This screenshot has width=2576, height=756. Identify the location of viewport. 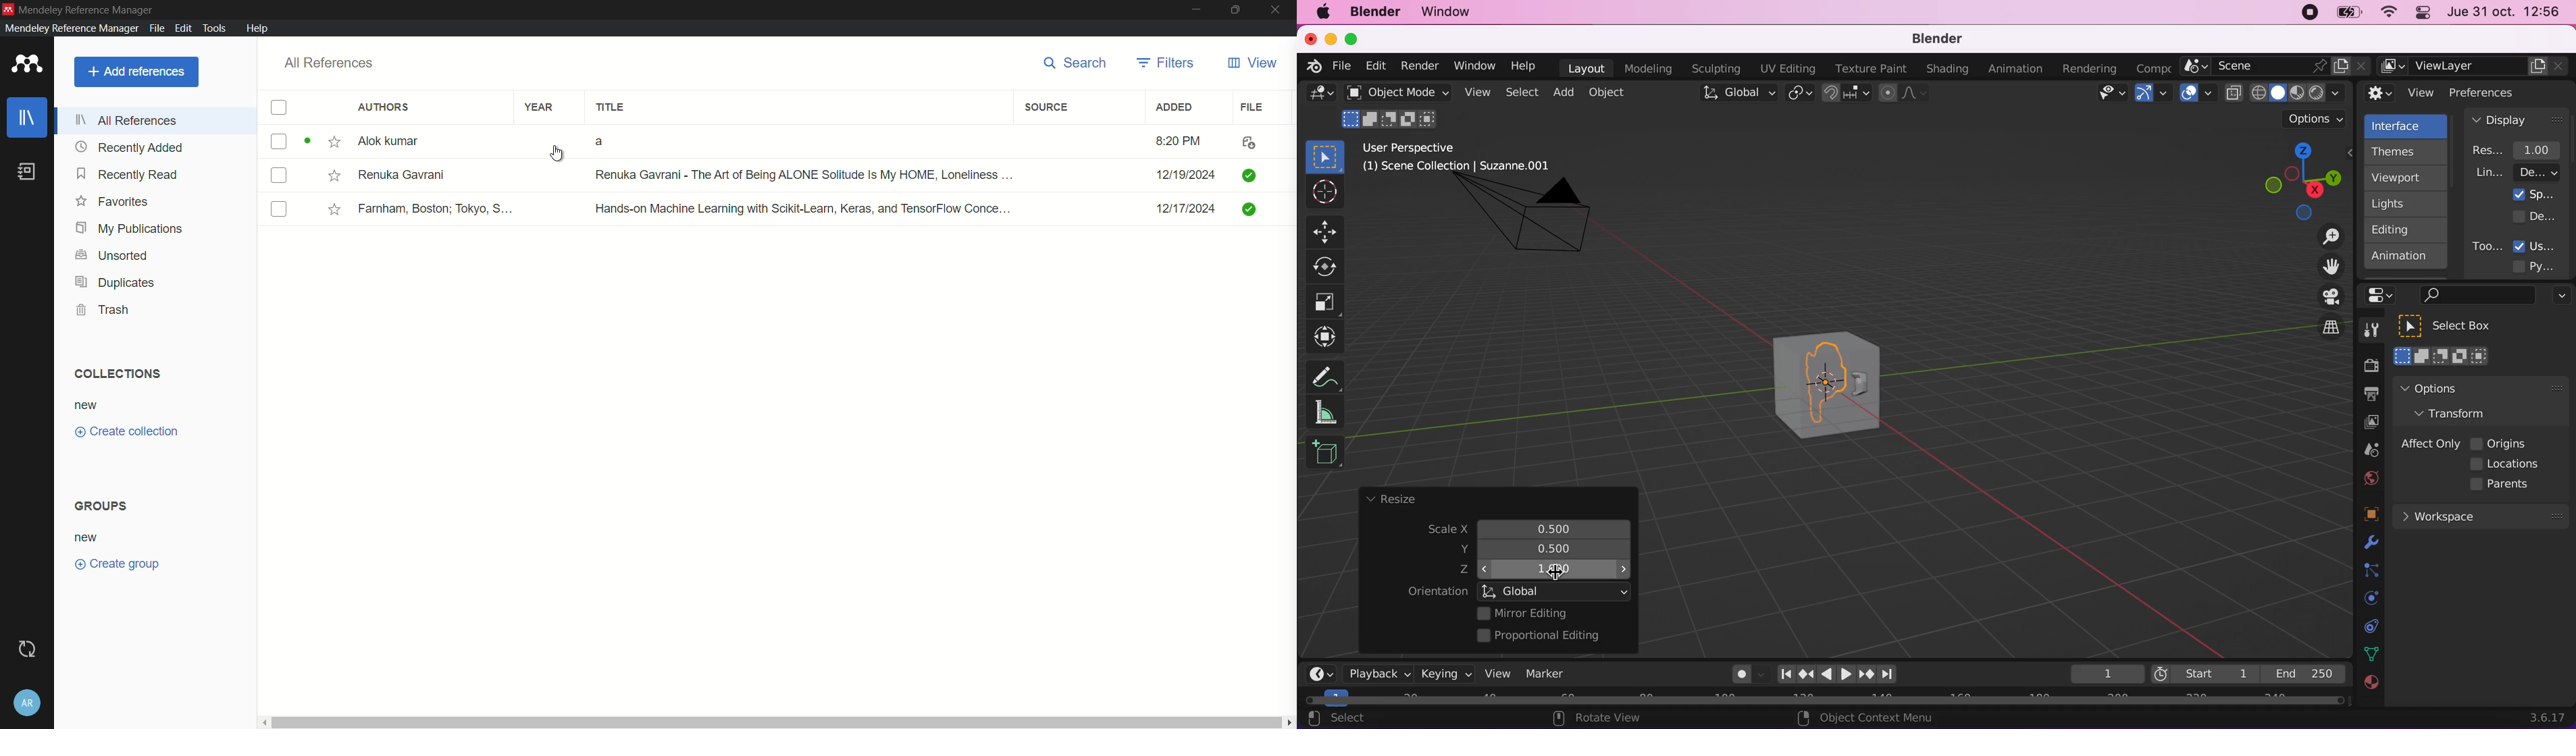
(2408, 178).